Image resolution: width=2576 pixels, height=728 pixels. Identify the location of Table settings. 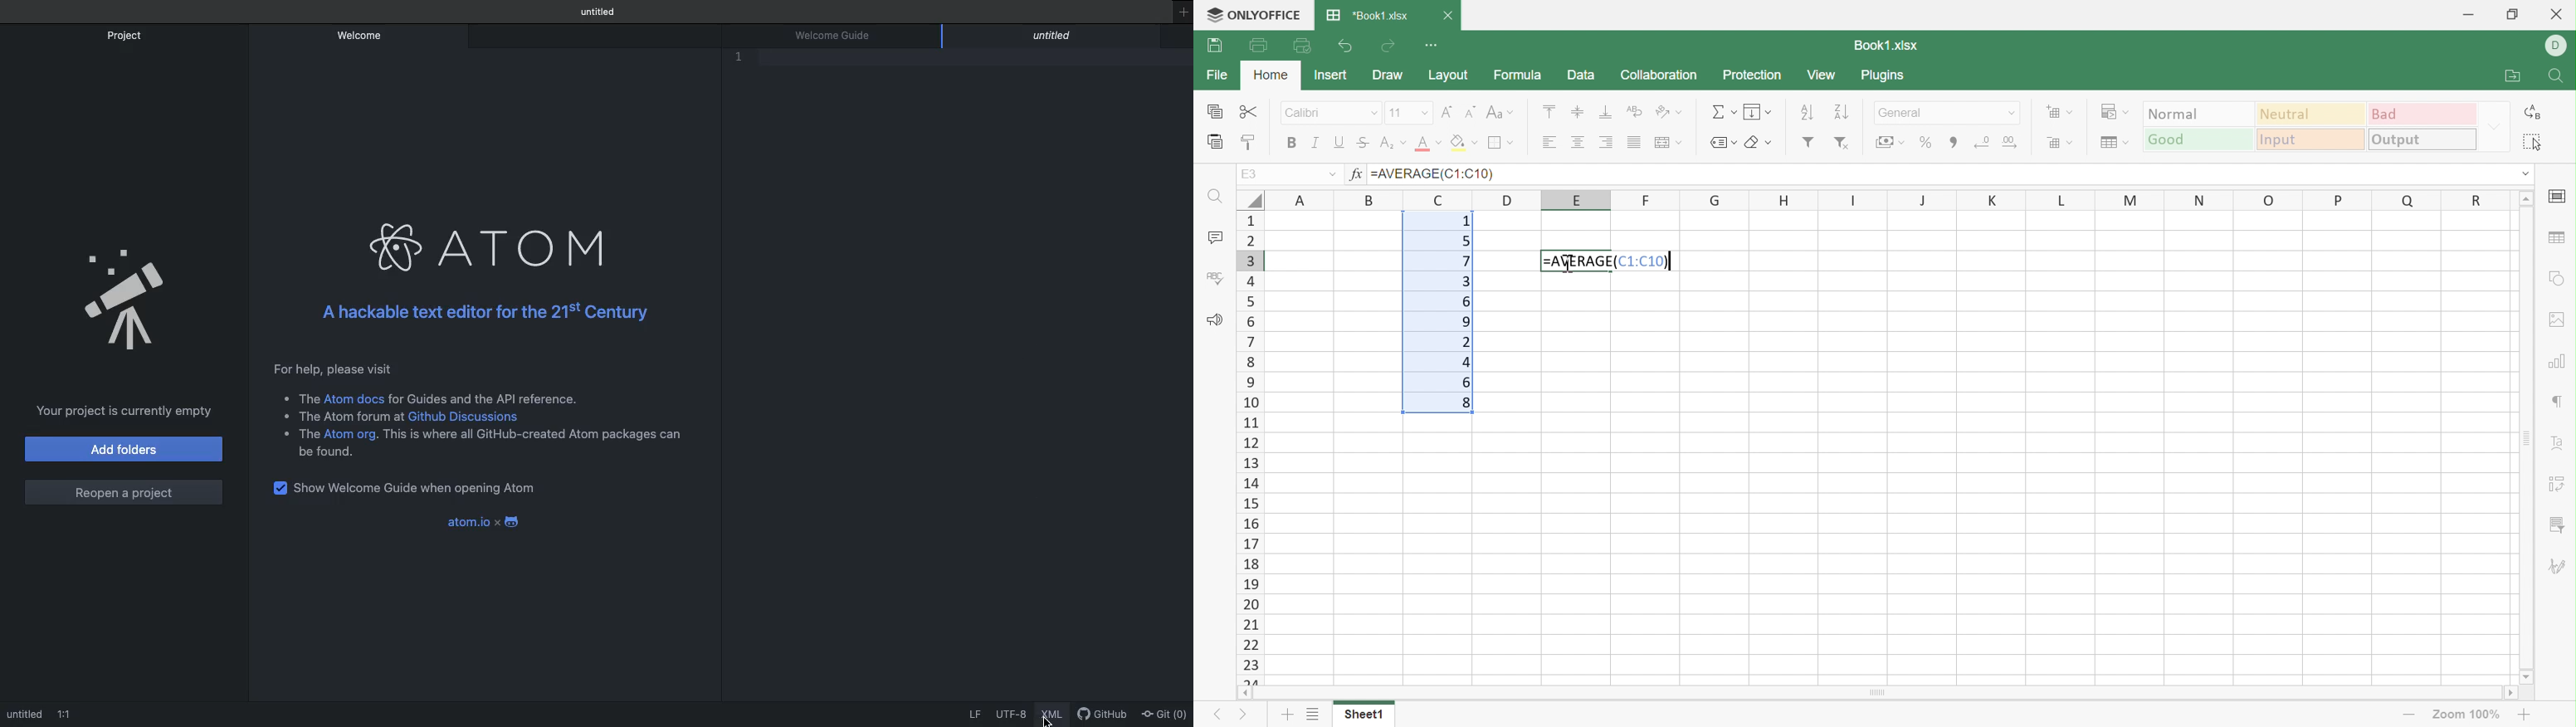
(2559, 236).